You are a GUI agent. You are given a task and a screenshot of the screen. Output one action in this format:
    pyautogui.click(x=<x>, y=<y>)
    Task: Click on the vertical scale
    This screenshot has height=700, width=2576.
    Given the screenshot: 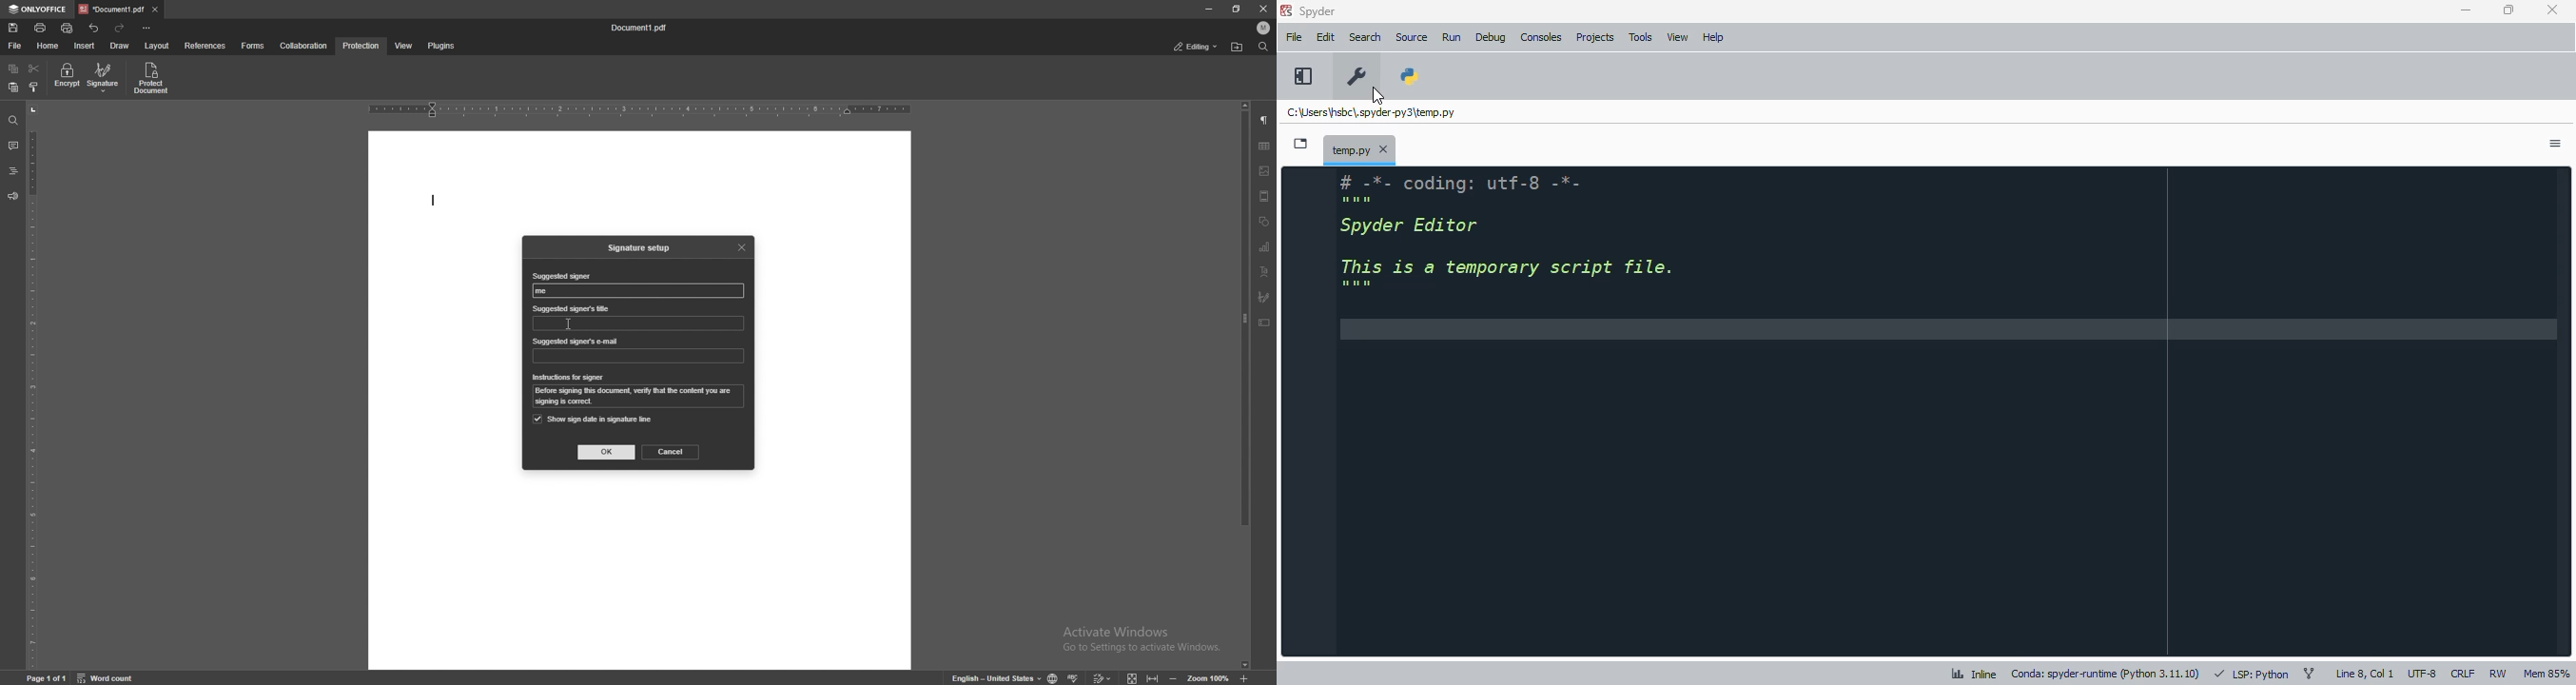 What is the action you would take?
    pyautogui.click(x=33, y=386)
    